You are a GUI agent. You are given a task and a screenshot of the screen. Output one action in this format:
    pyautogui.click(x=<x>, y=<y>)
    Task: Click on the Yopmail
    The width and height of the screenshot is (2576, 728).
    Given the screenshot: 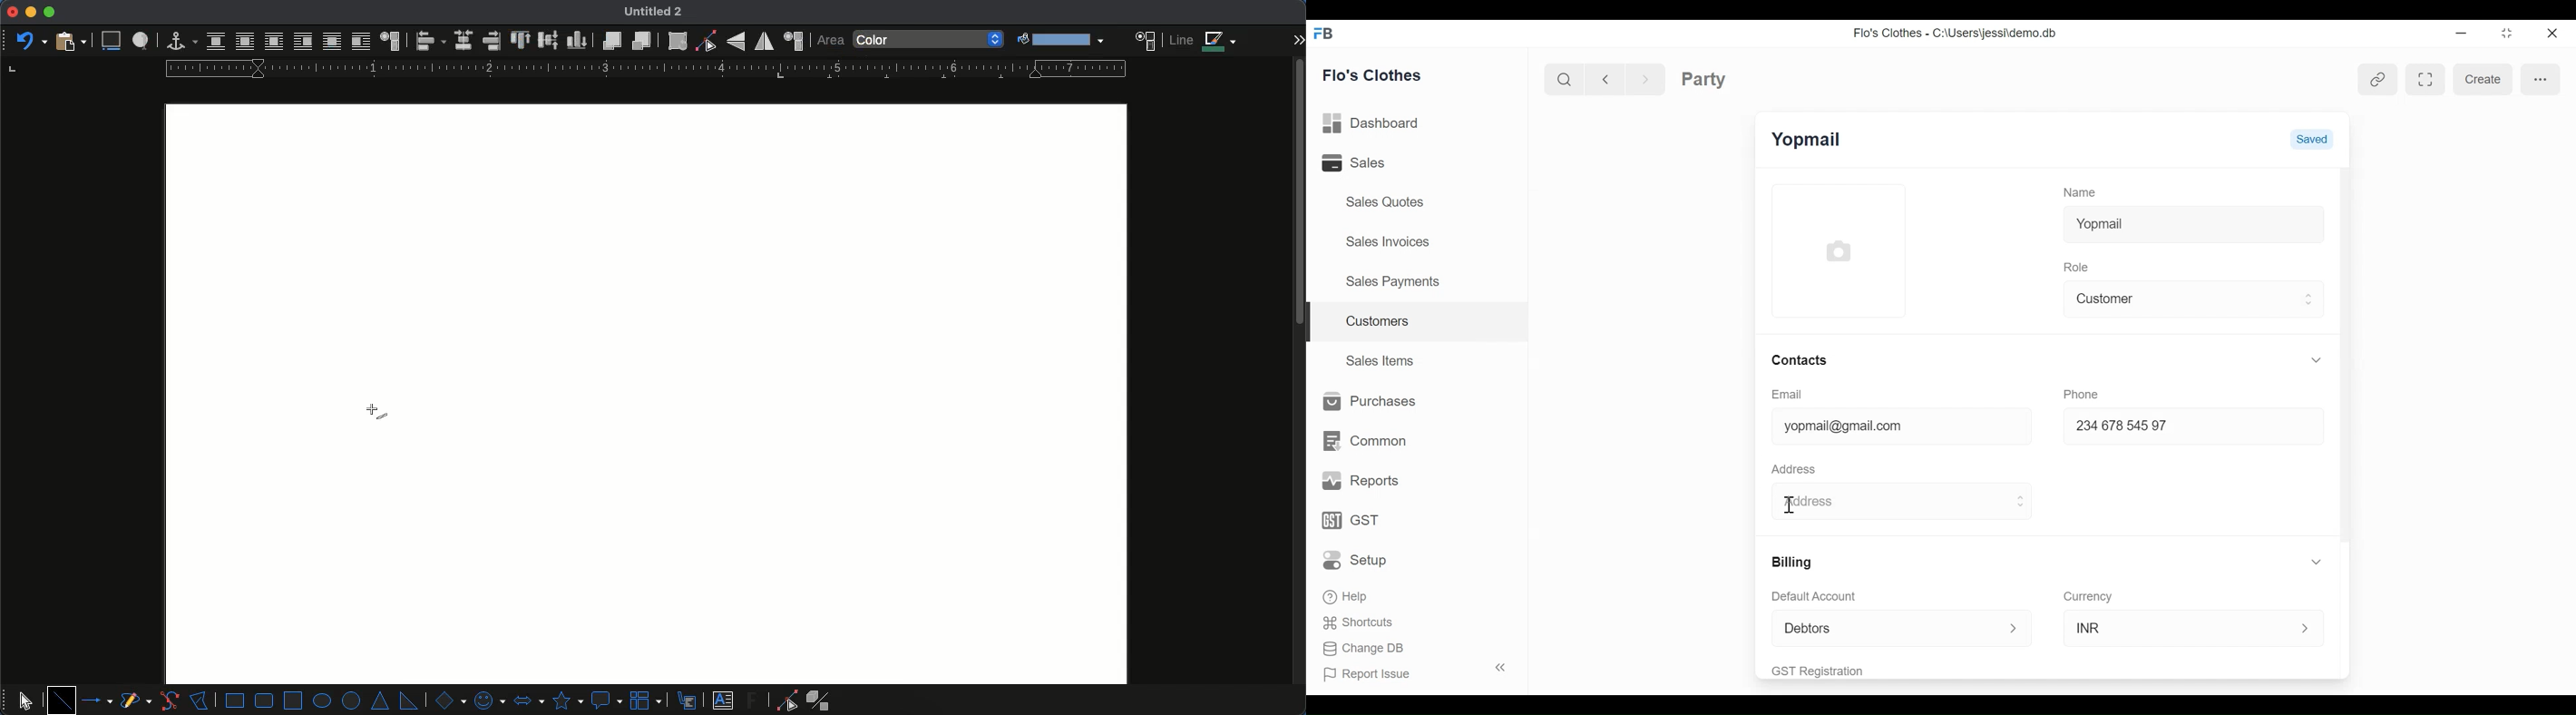 What is the action you would take?
    pyautogui.click(x=2196, y=224)
    